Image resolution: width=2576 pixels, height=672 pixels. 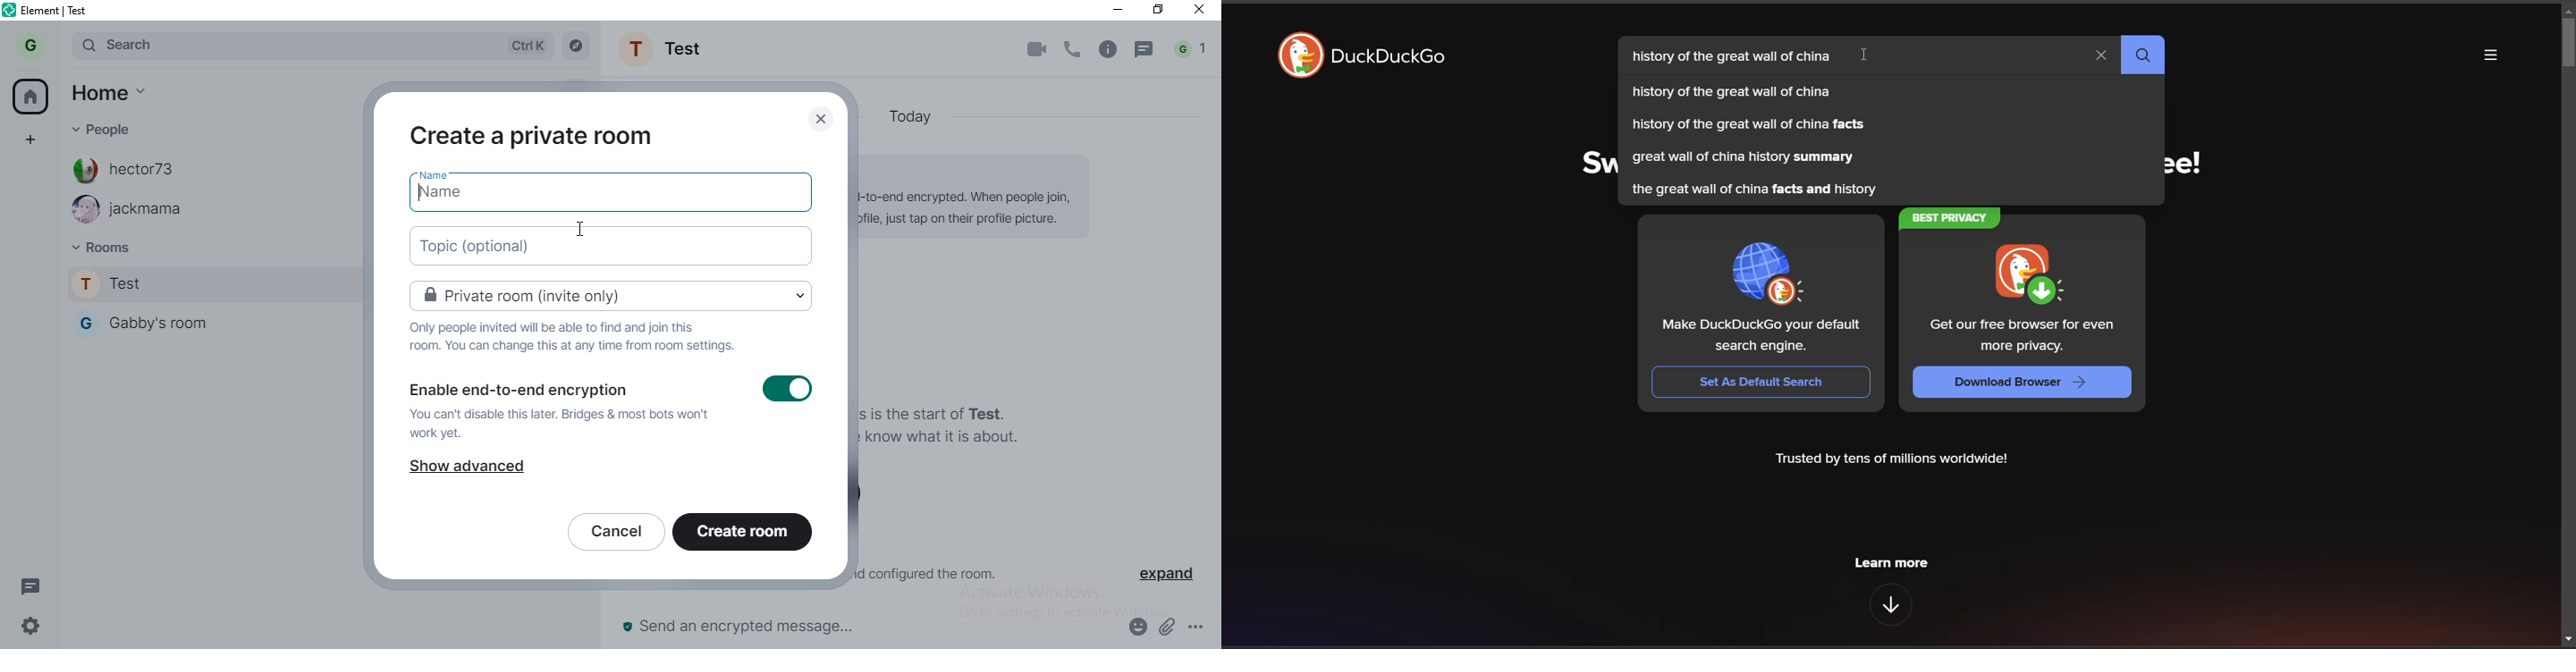 What do you see at coordinates (1168, 626) in the screenshot?
I see `attachment` at bounding box center [1168, 626].